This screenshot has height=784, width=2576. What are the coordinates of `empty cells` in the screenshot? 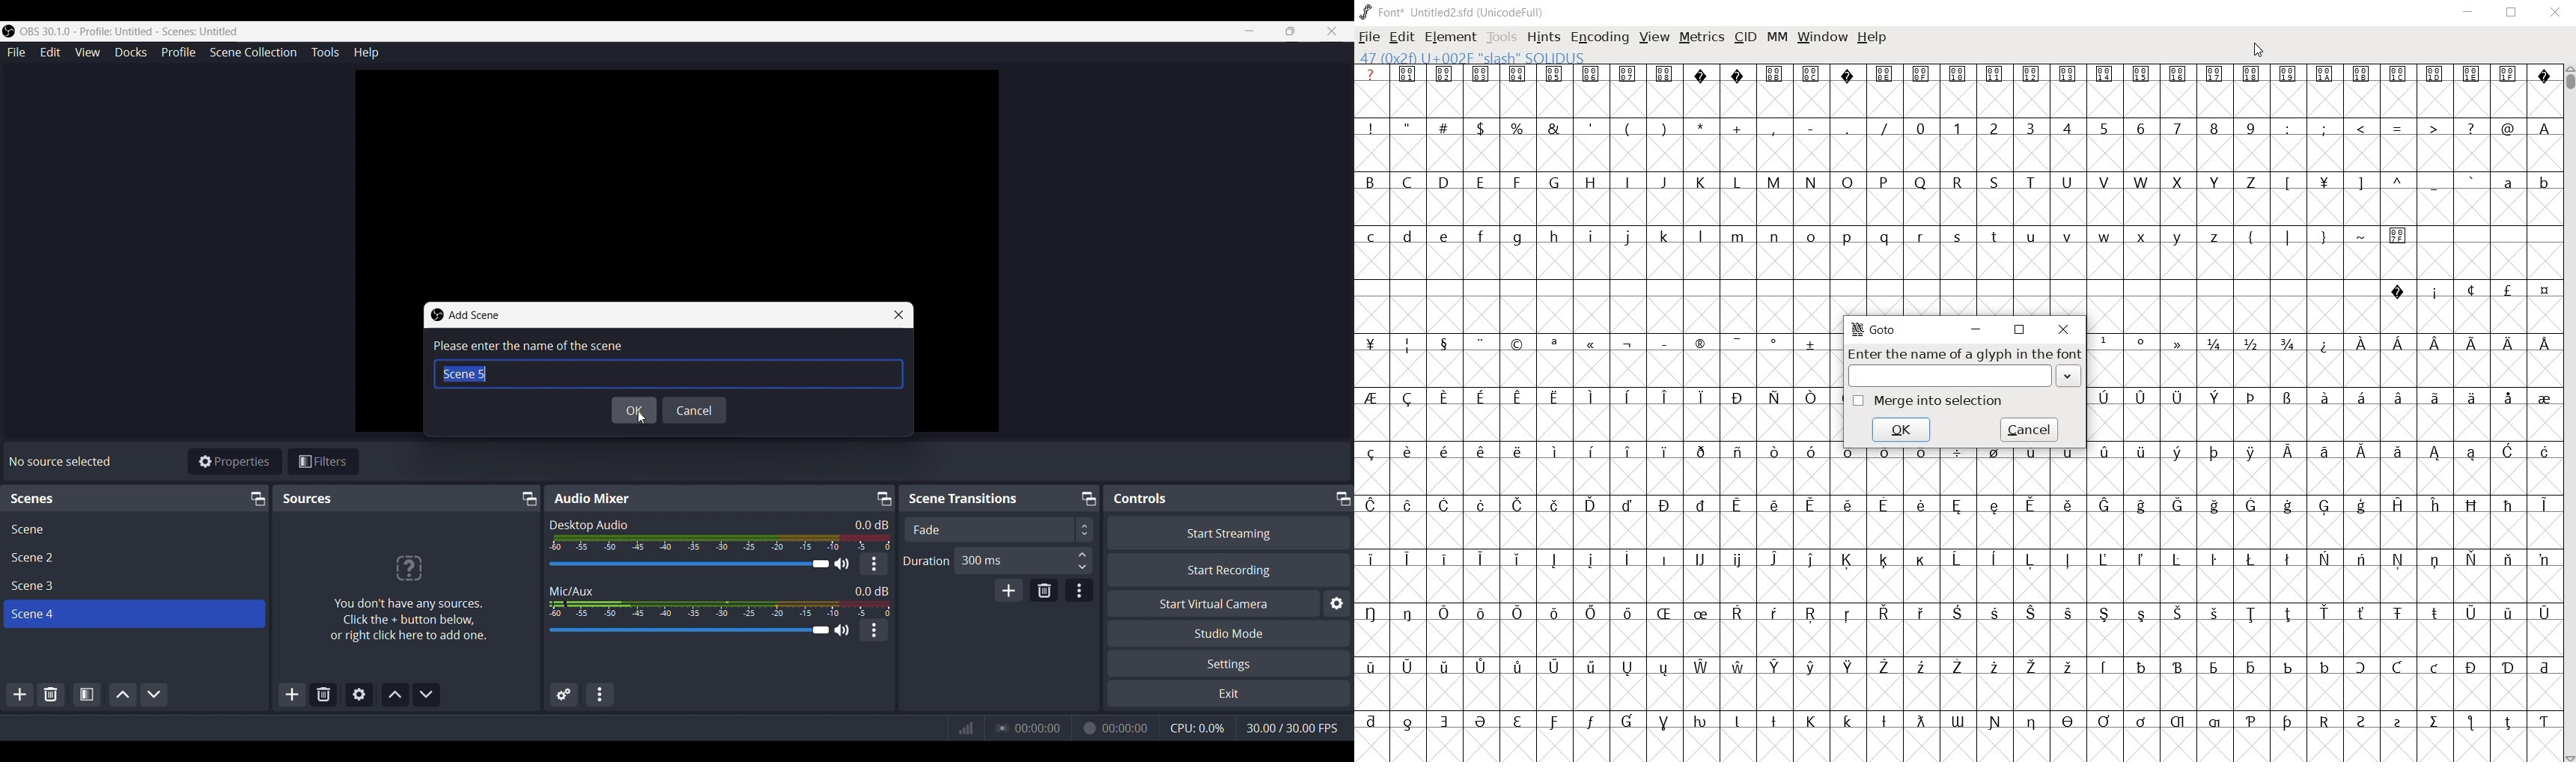 It's located at (1956, 260).